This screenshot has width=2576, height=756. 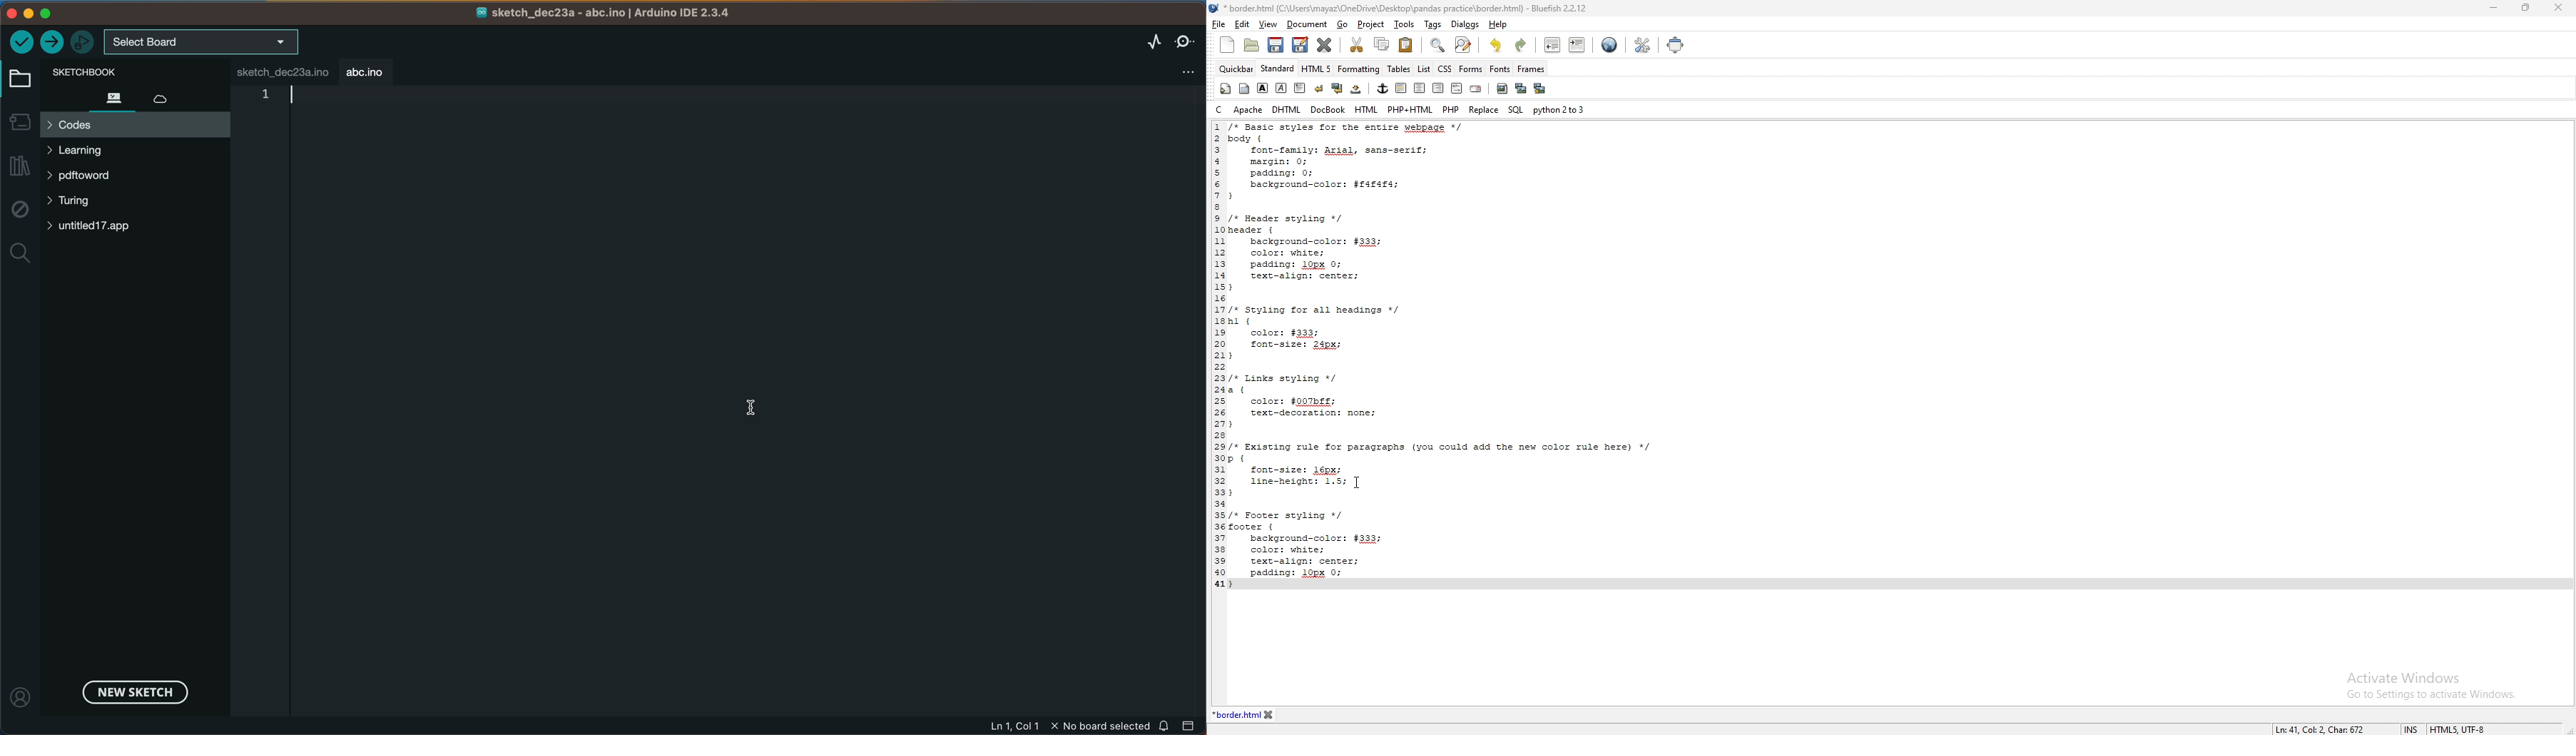 What do you see at coordinates (1402, 24) in the screenshot?
I see `tools` at bounding box center [1402, 24].